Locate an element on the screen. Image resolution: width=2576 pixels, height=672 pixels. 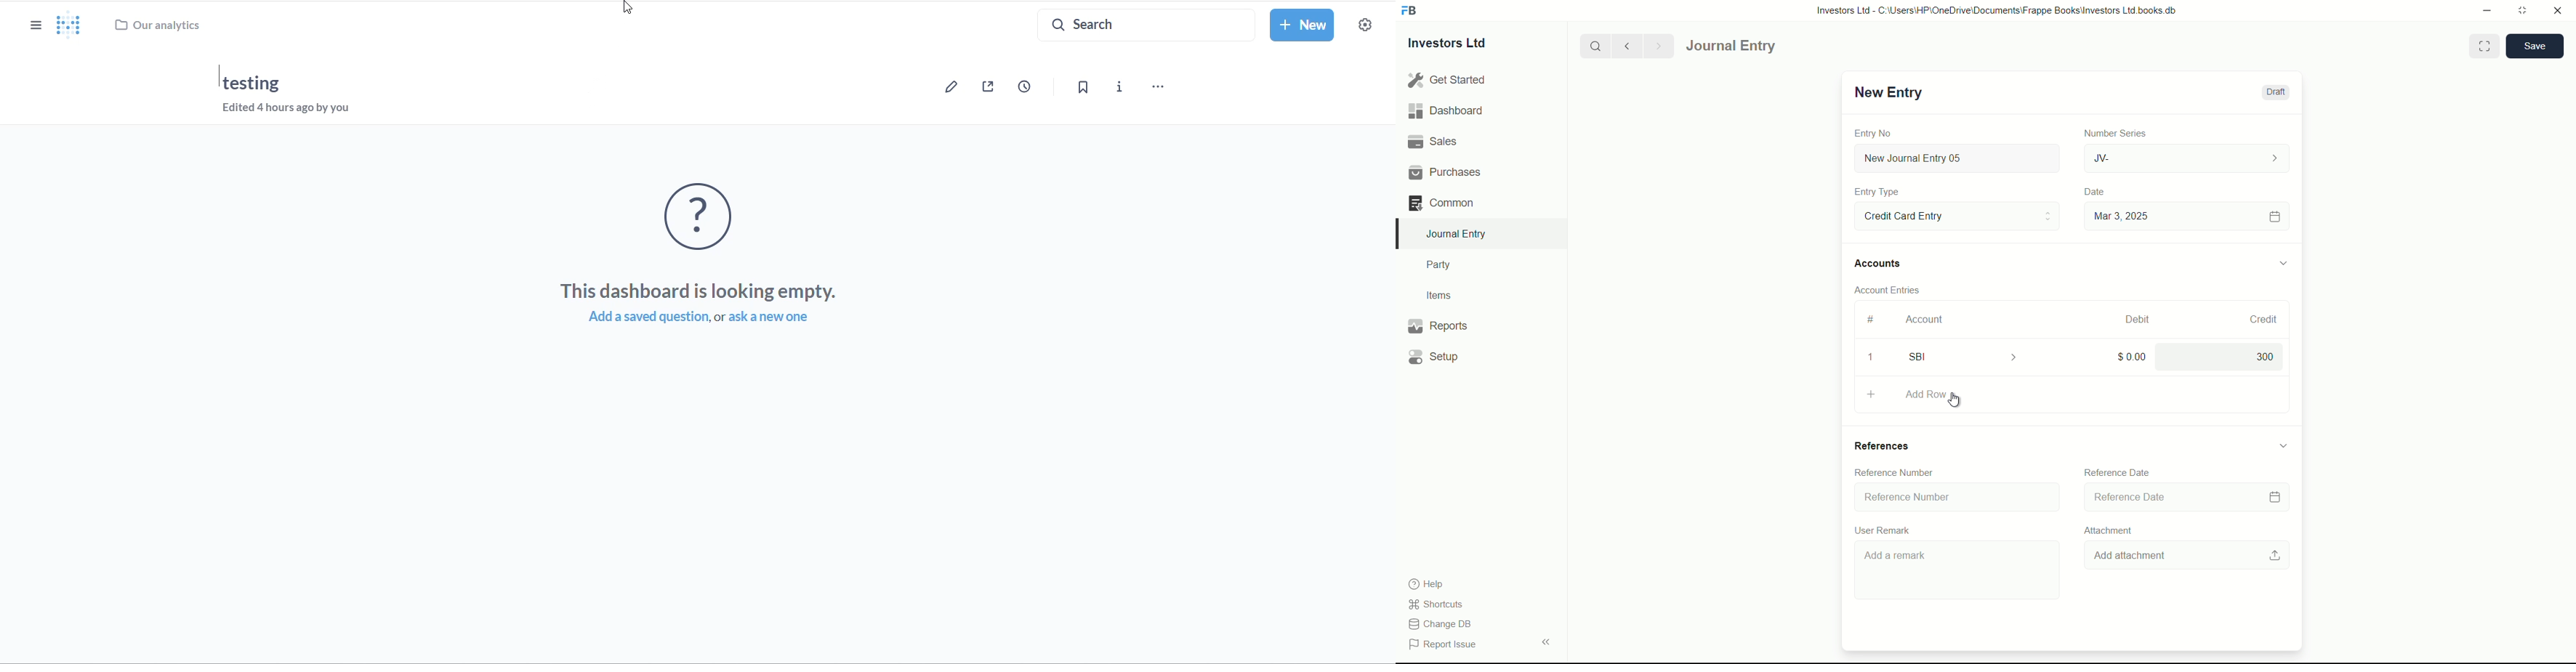
previous is located at coordinates (1626, 45).